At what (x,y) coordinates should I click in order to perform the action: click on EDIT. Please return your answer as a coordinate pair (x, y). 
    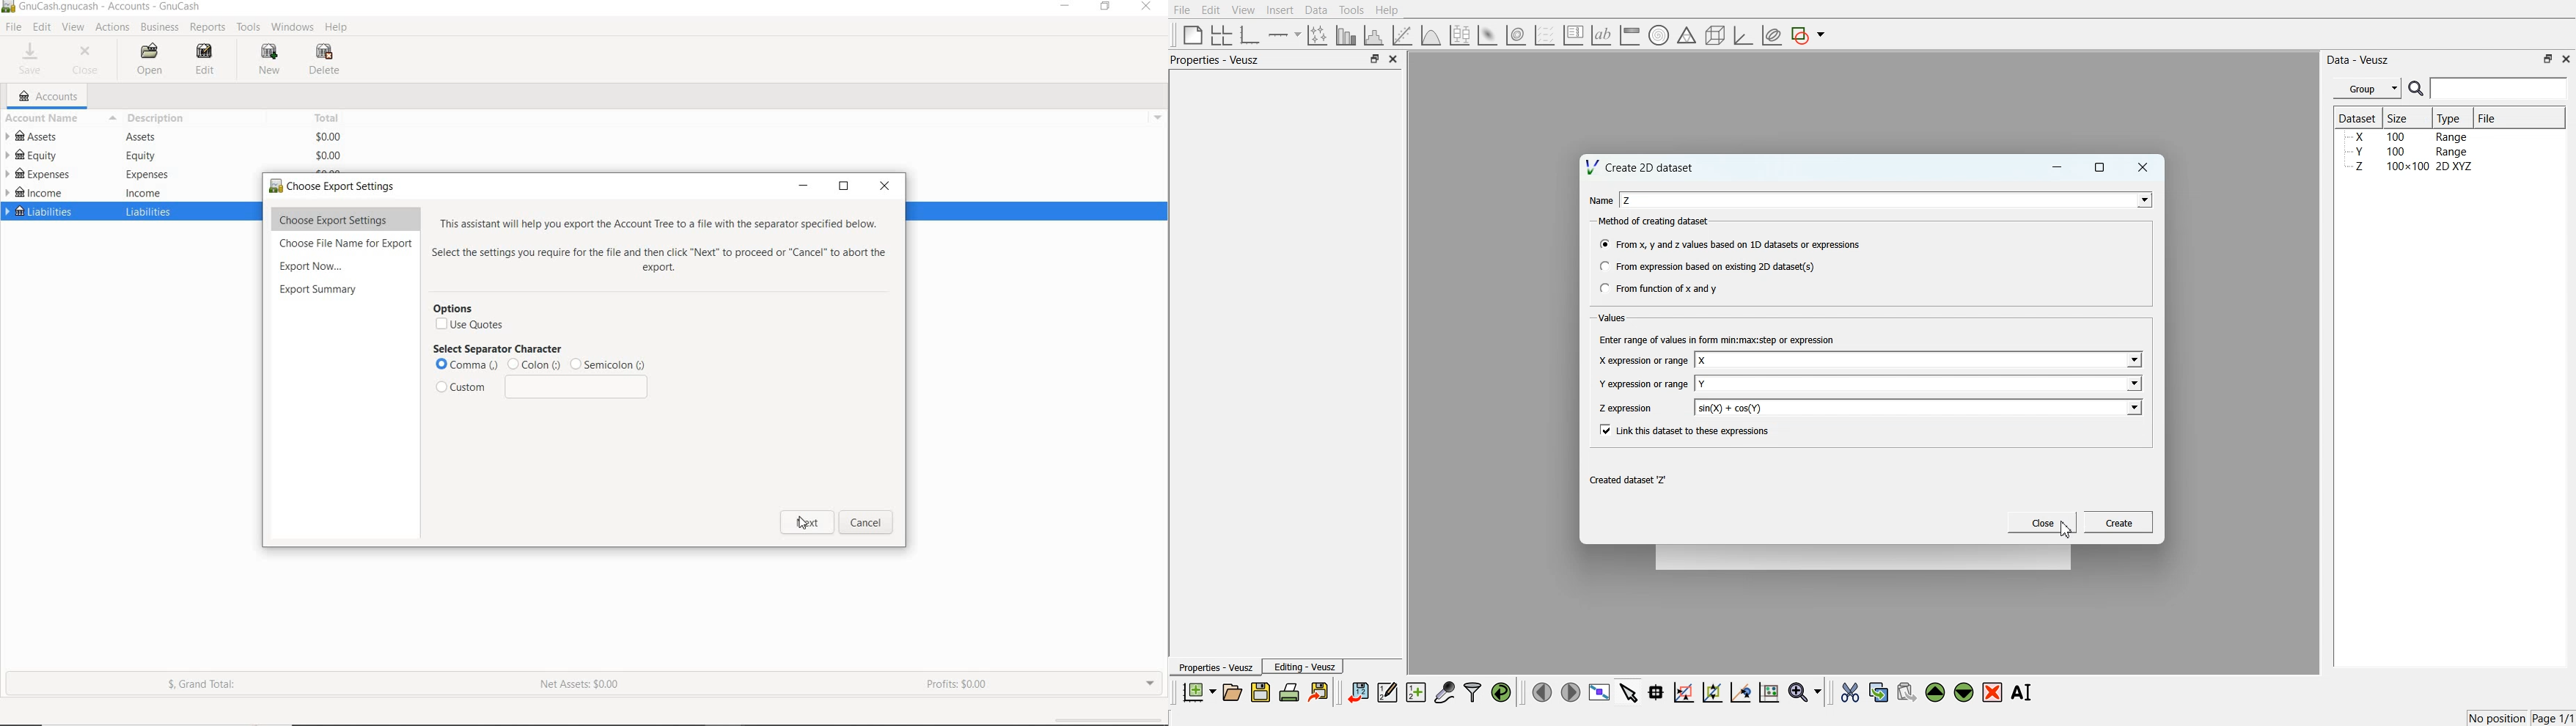
    Looking at the image, I should click on (42, 28).